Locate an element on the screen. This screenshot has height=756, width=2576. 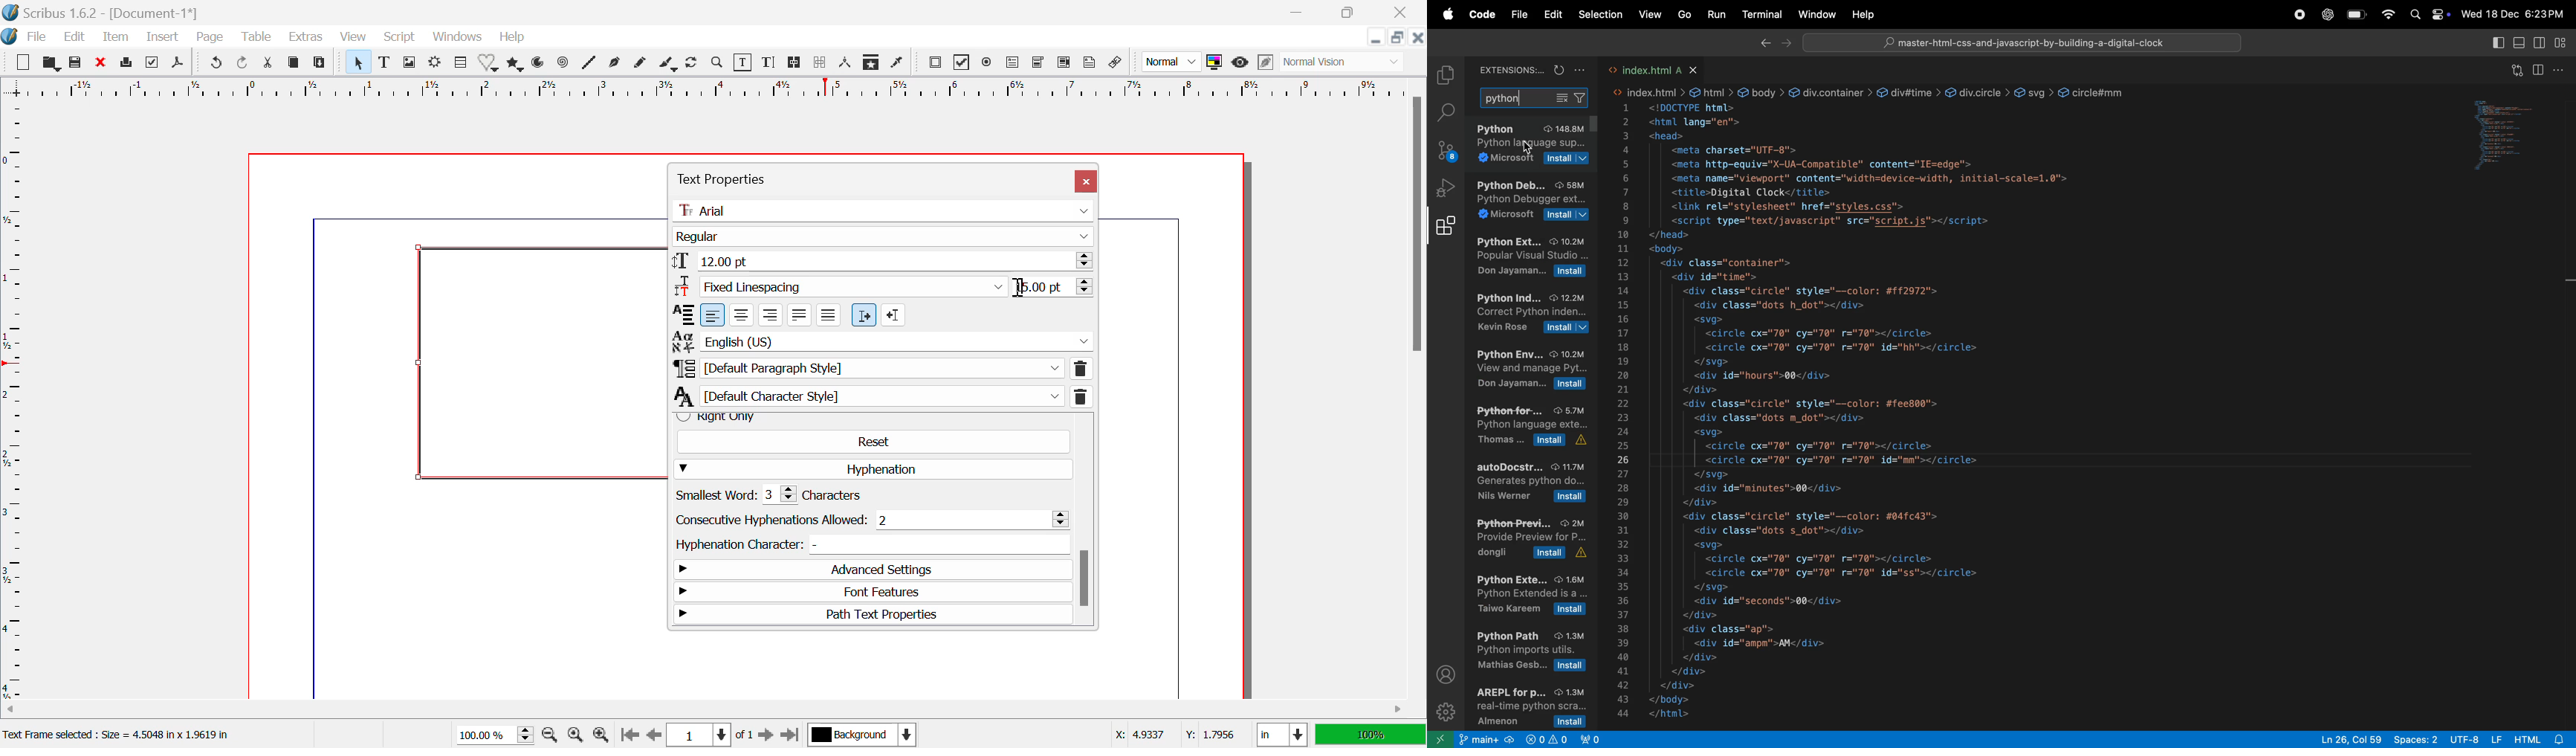
options is located at coordinates (2565, 70).